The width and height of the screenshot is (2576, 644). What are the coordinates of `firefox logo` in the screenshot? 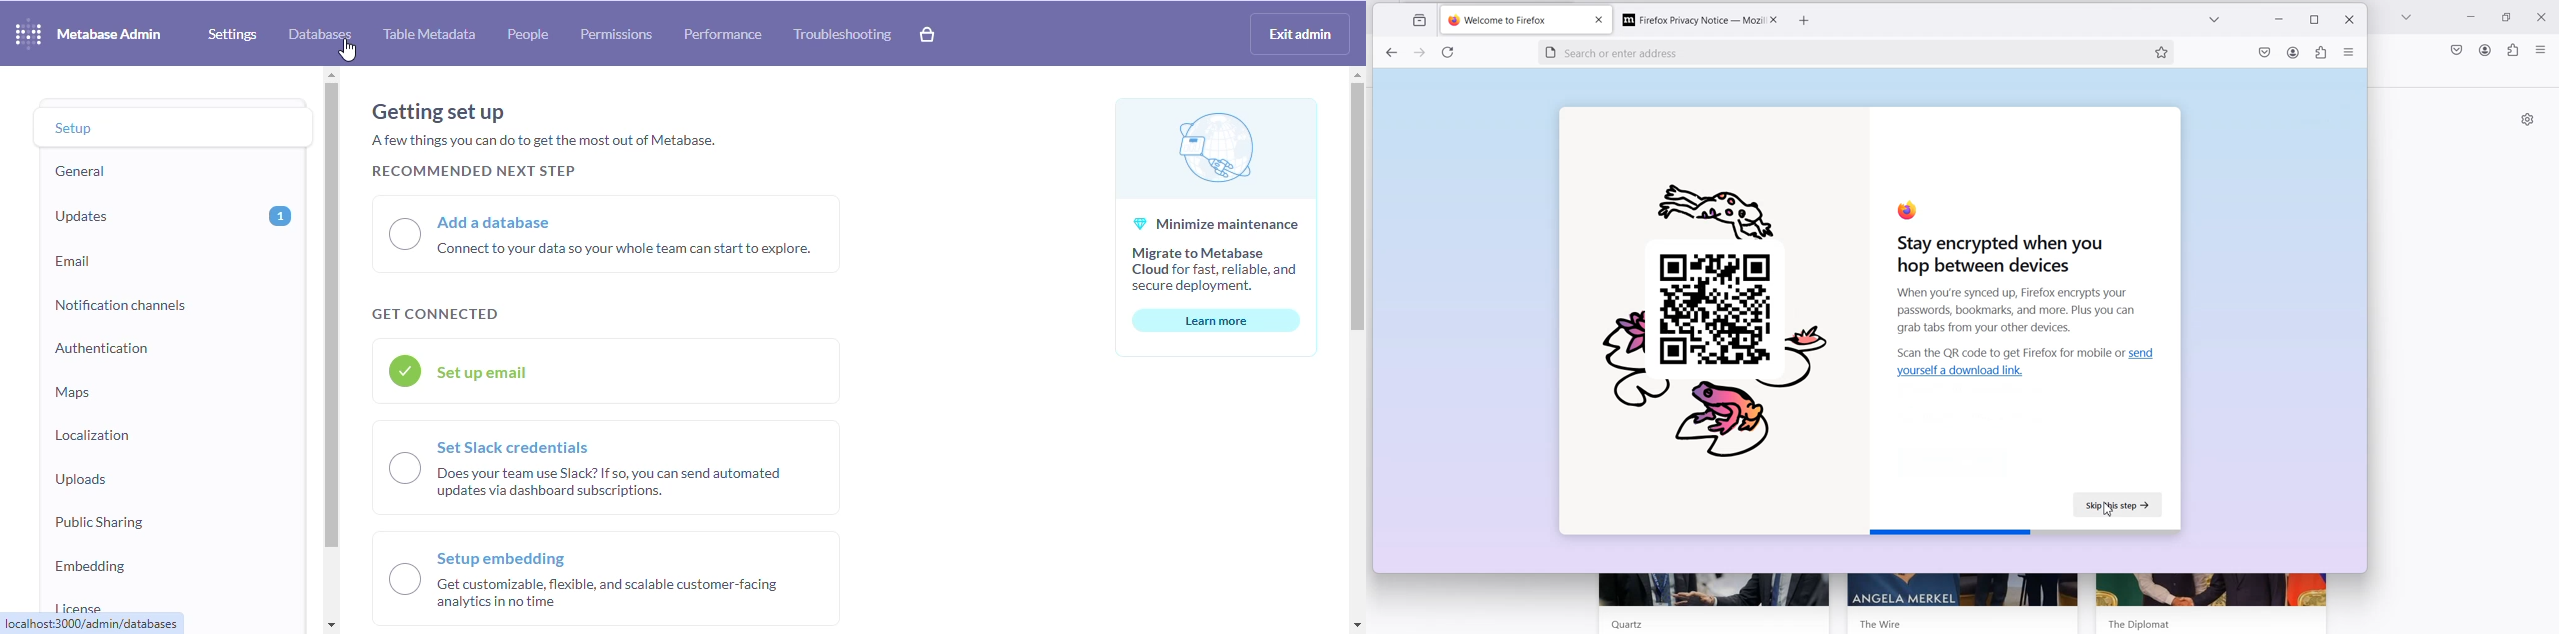 It's located at (1904, 211).